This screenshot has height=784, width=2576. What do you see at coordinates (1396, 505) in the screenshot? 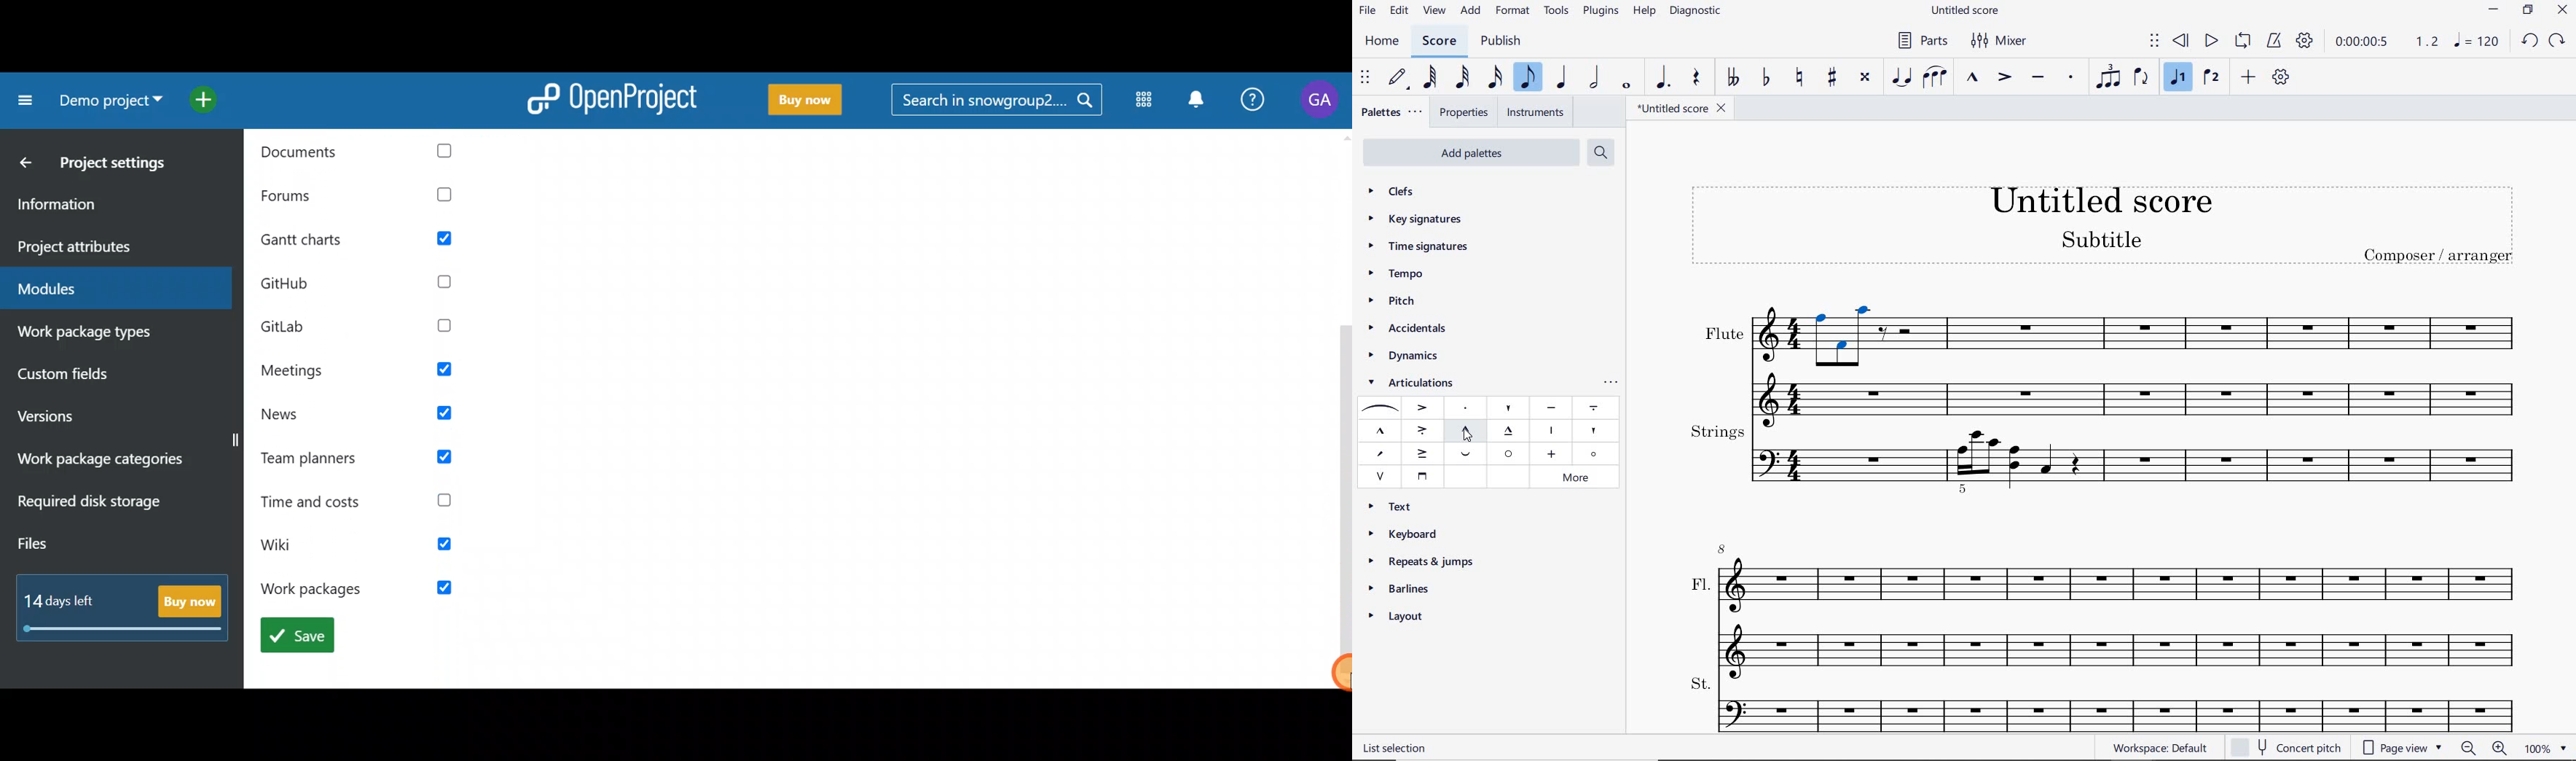
I see `text` at bounding box center [1396, 505].